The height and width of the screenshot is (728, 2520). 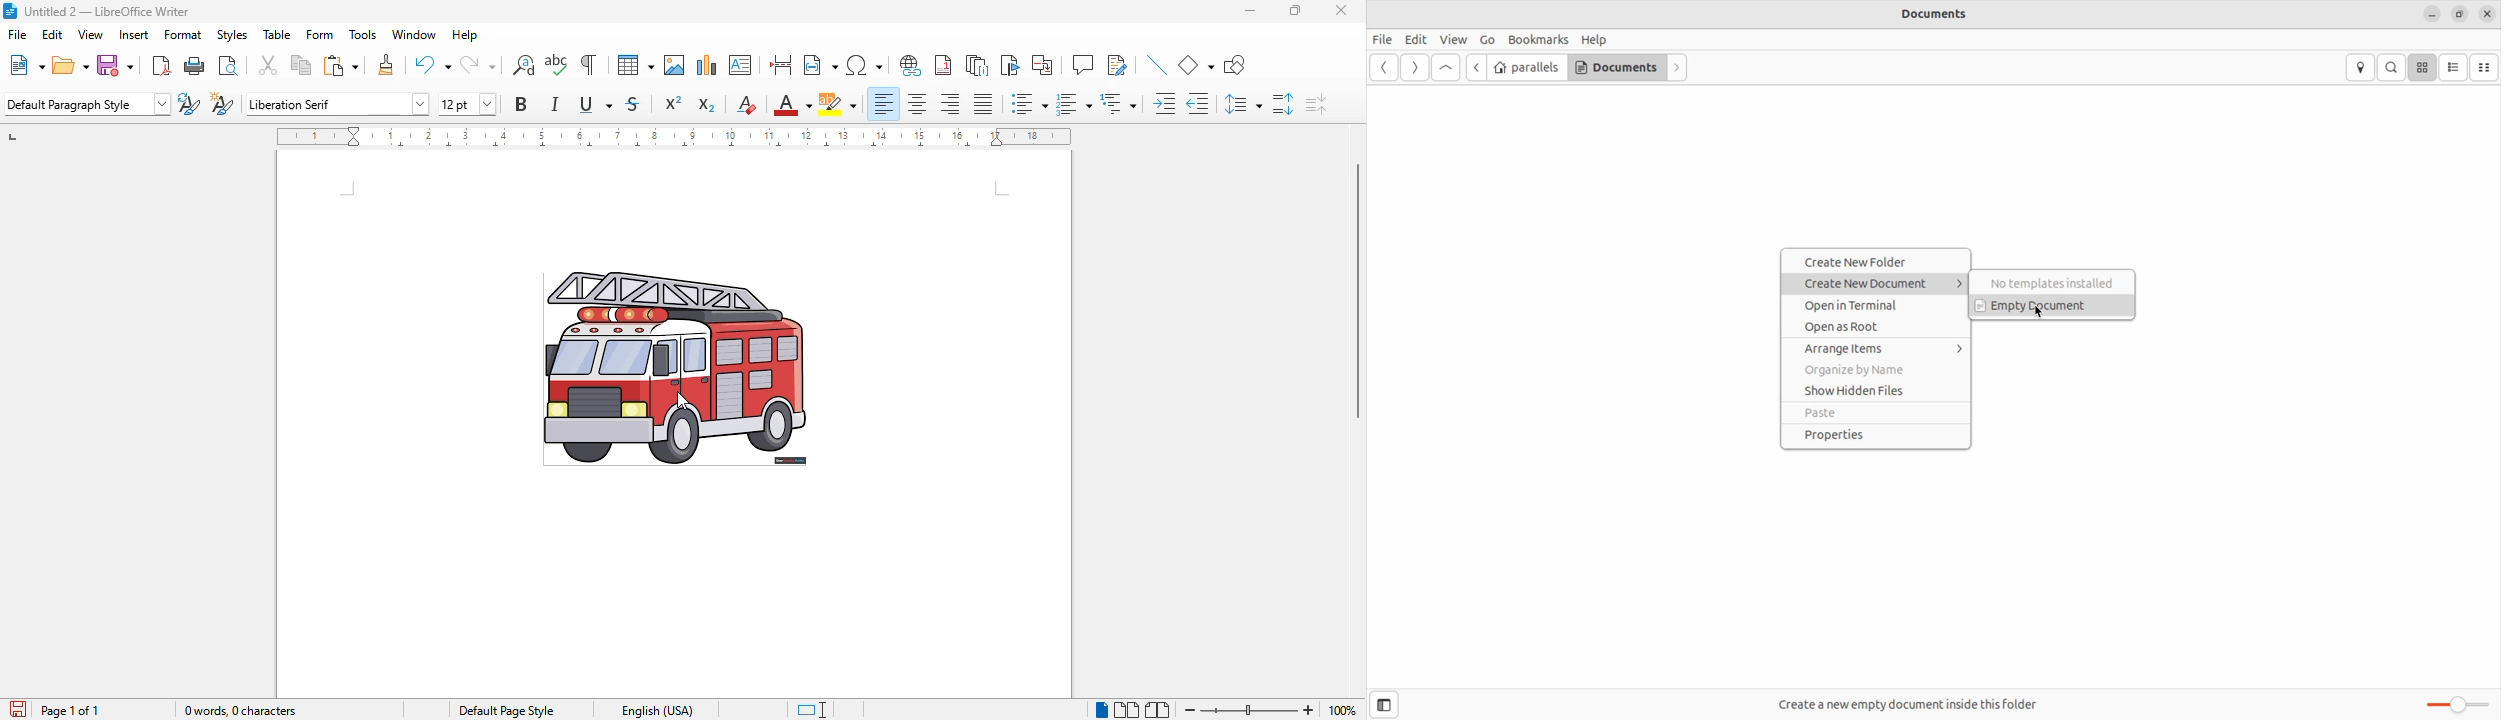 I want to click on increase paragraph spacing, so click(x=1282, y=103).